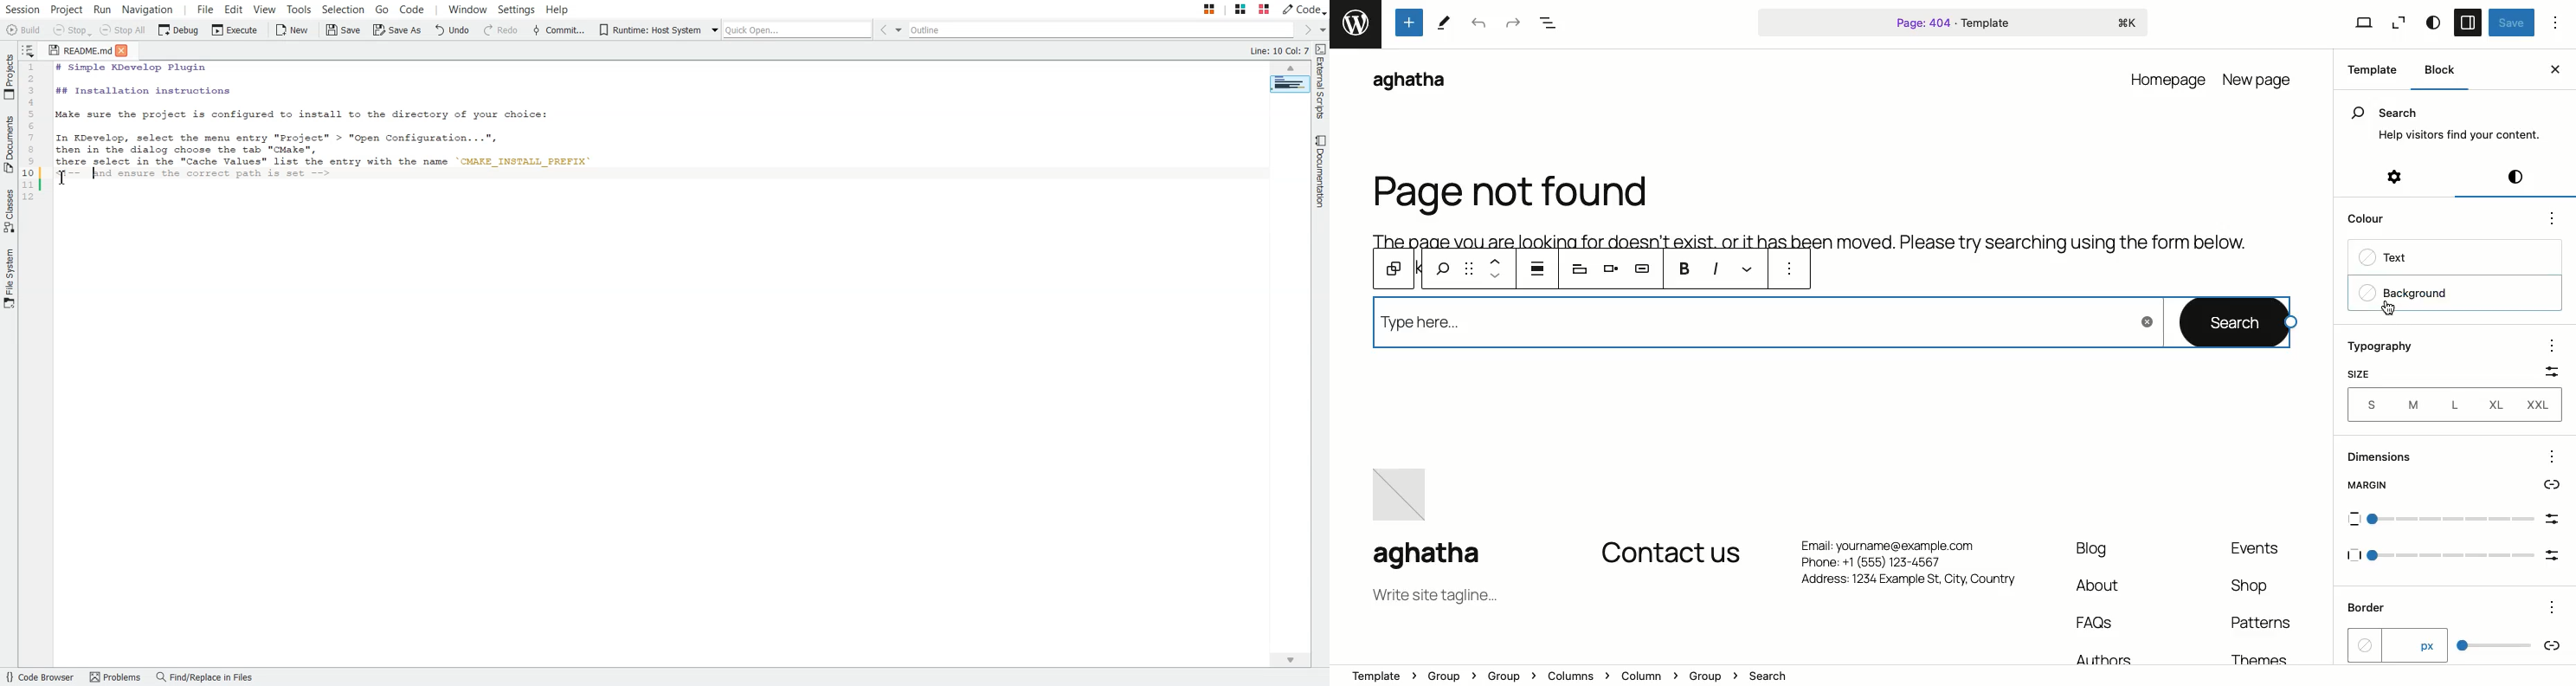 Image resolution: width=2576 pixels, height=700 pixels. I want to click on Execute, so click(235, 30).